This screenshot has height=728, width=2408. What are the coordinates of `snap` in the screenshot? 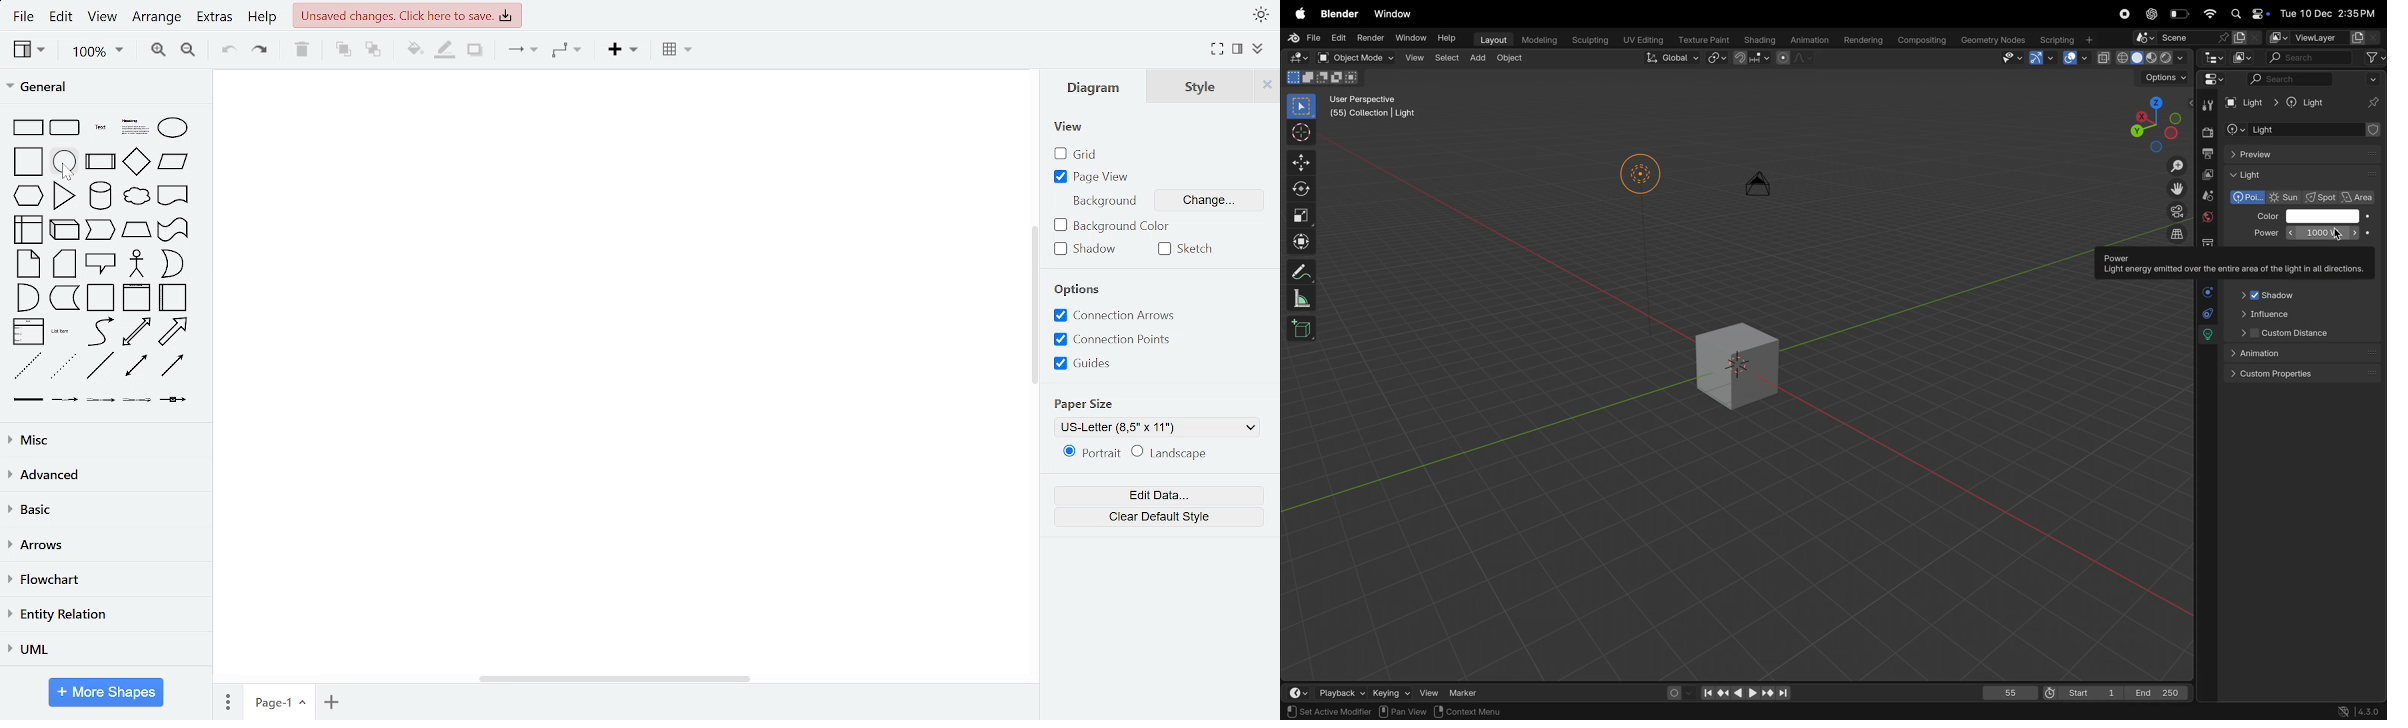 It's located at (1717, 59).